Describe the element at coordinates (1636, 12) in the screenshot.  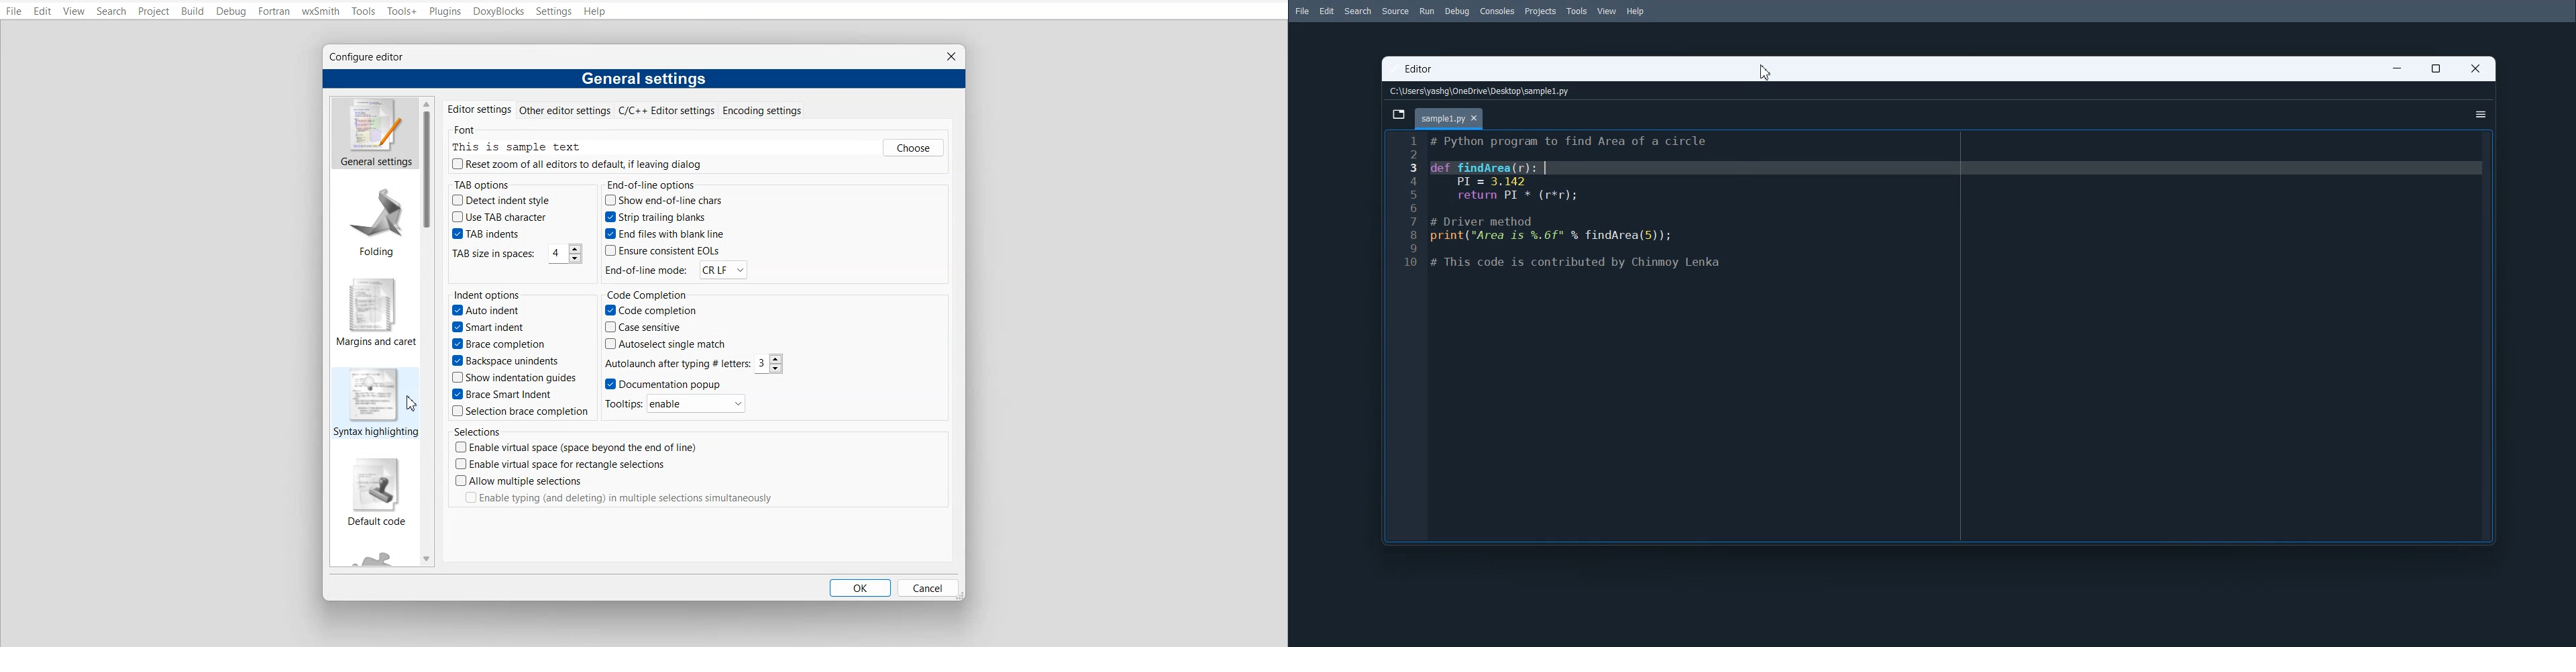
I see `Help` at that location.